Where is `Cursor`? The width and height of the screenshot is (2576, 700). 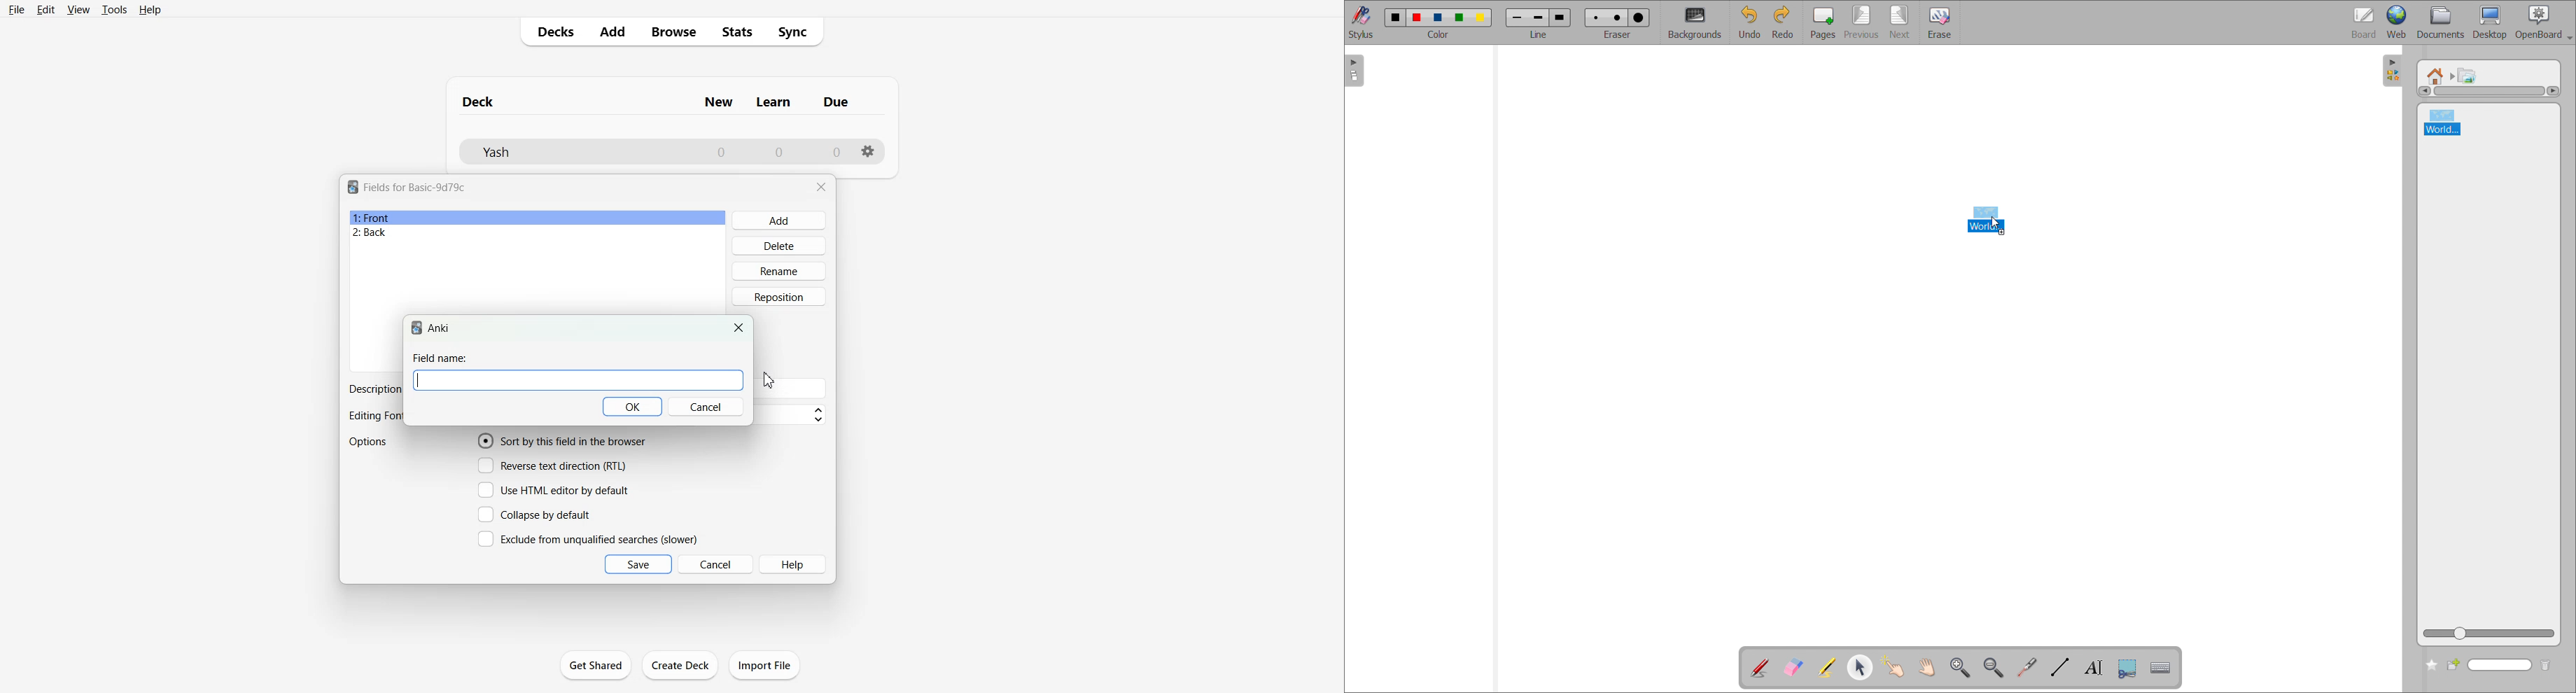
Cursor is located at coordinates (769, 380).